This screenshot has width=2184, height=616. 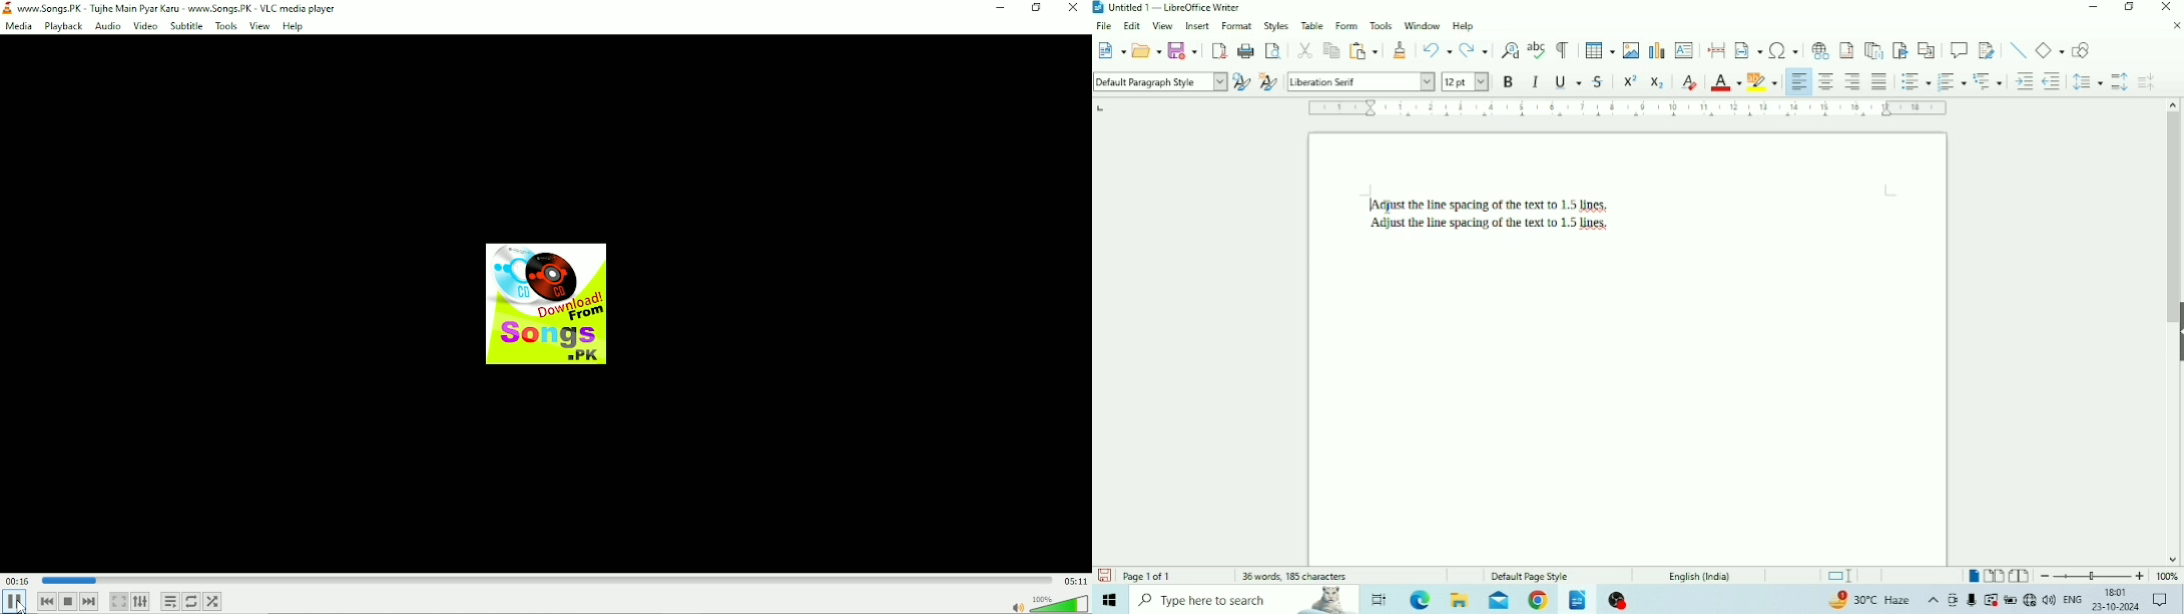 What do you see at coordinates (2049, 600) in the screenshot?
I see `Speakers` at bounding box center [2049, 600].